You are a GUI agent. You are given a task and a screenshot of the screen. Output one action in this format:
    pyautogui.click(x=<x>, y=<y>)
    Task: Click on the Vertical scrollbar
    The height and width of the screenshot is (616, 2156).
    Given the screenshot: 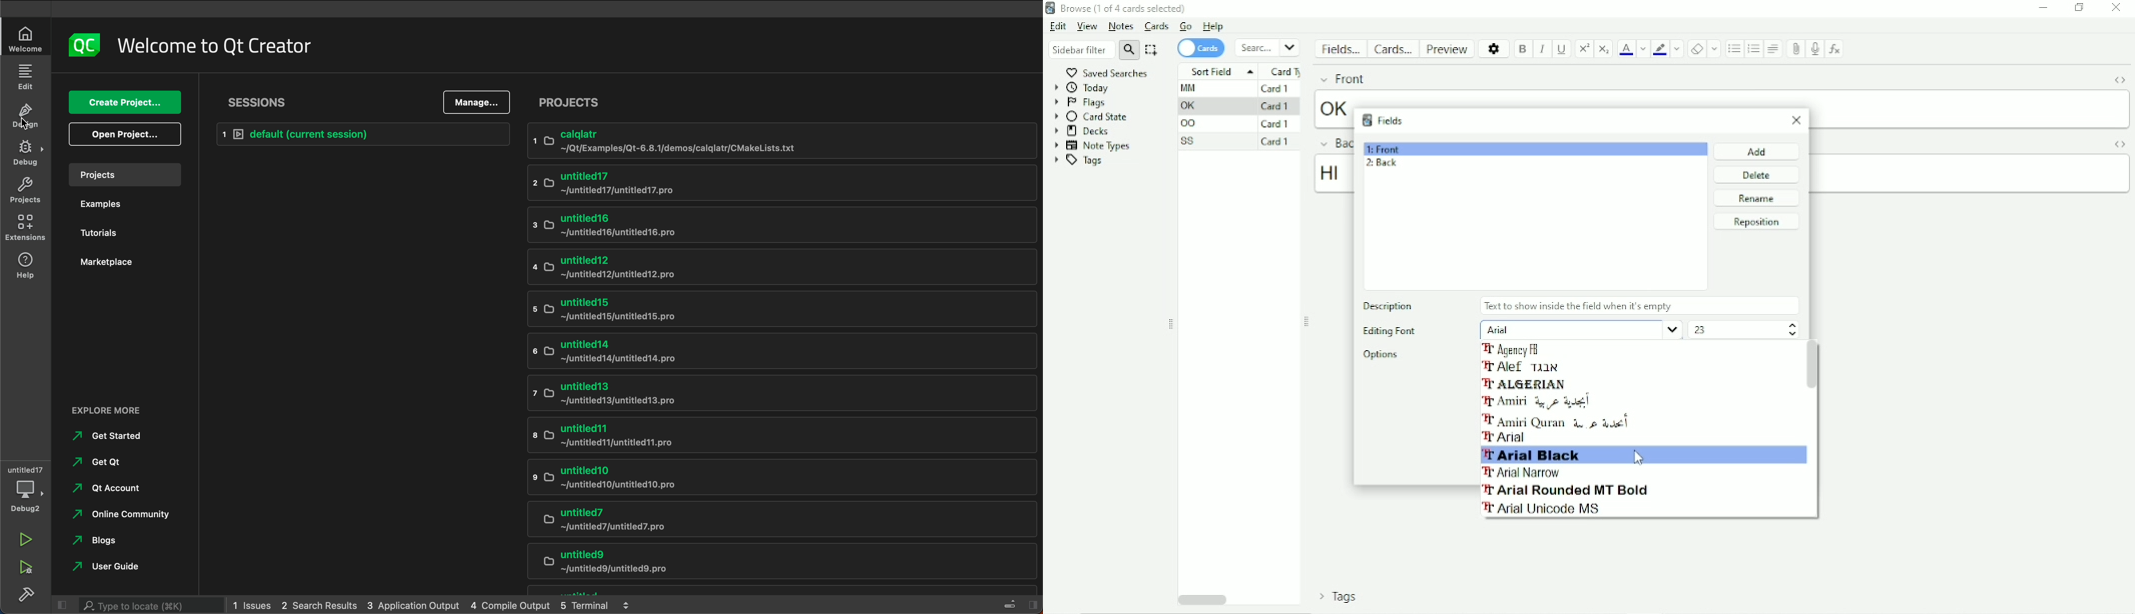 What is the action you would take?
    pyautogui.click(x=1814, y=366)
    